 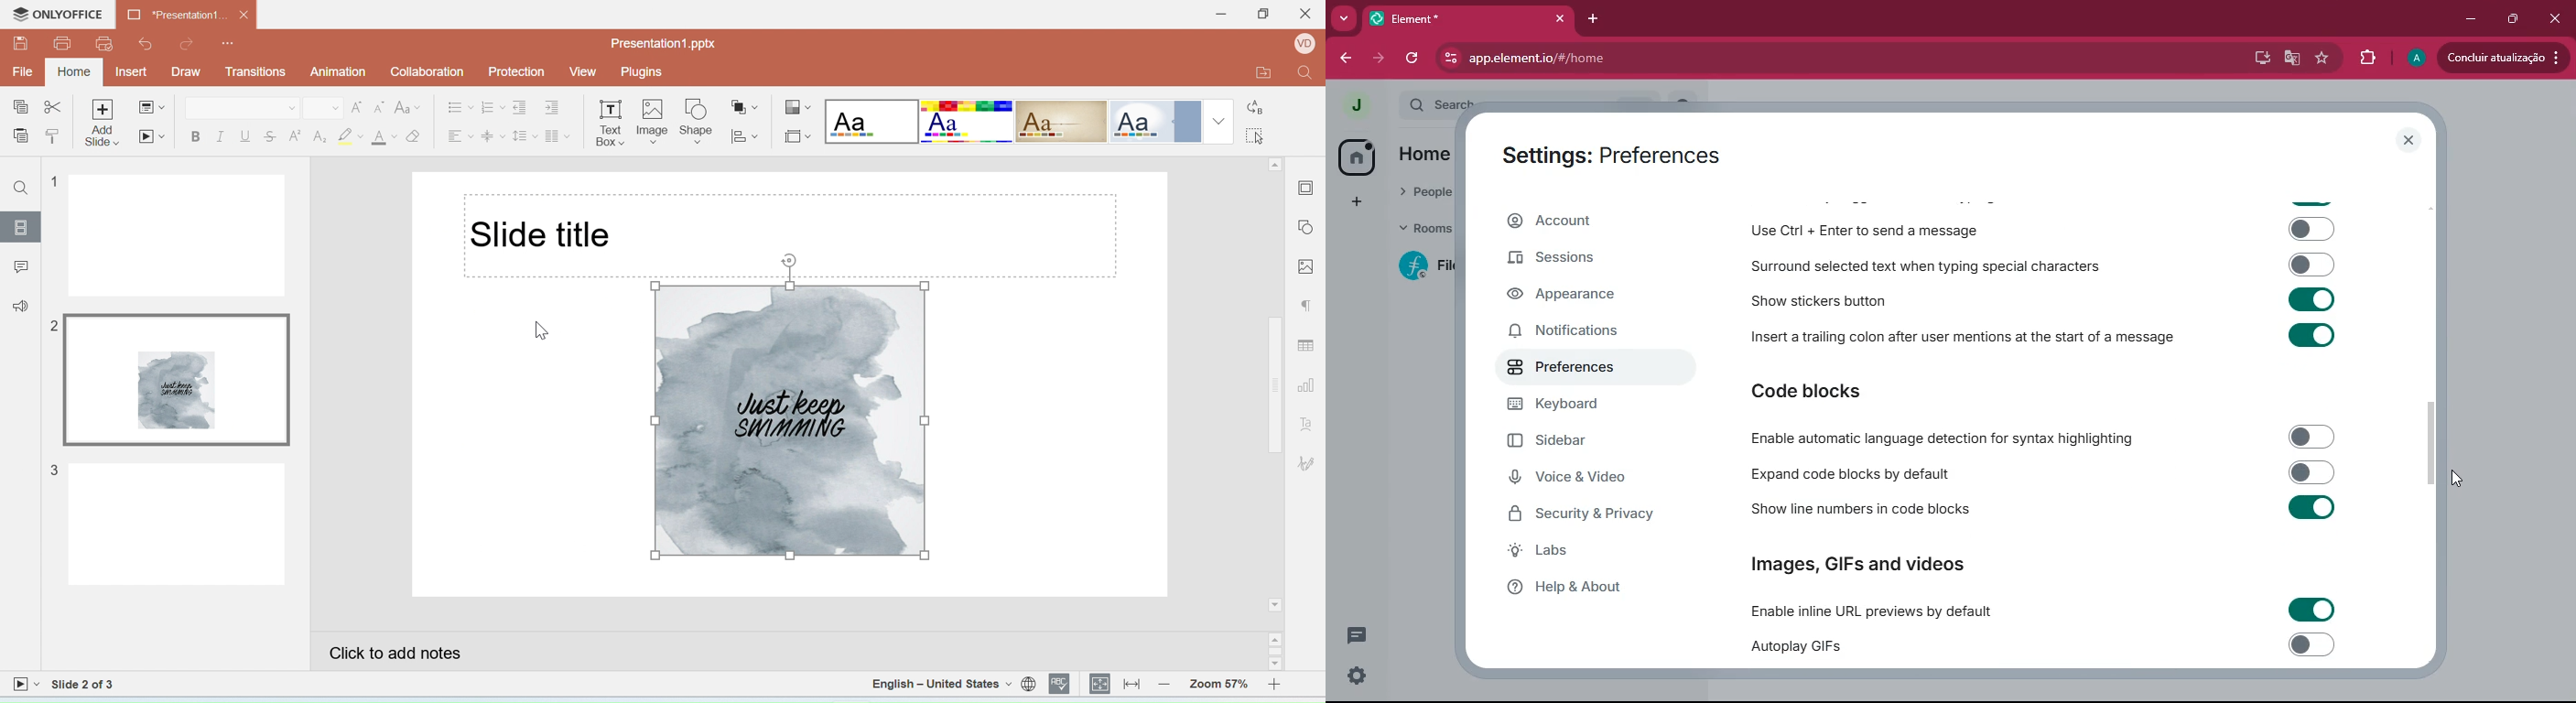 I want to click on help , so click(x=1585, y=588).